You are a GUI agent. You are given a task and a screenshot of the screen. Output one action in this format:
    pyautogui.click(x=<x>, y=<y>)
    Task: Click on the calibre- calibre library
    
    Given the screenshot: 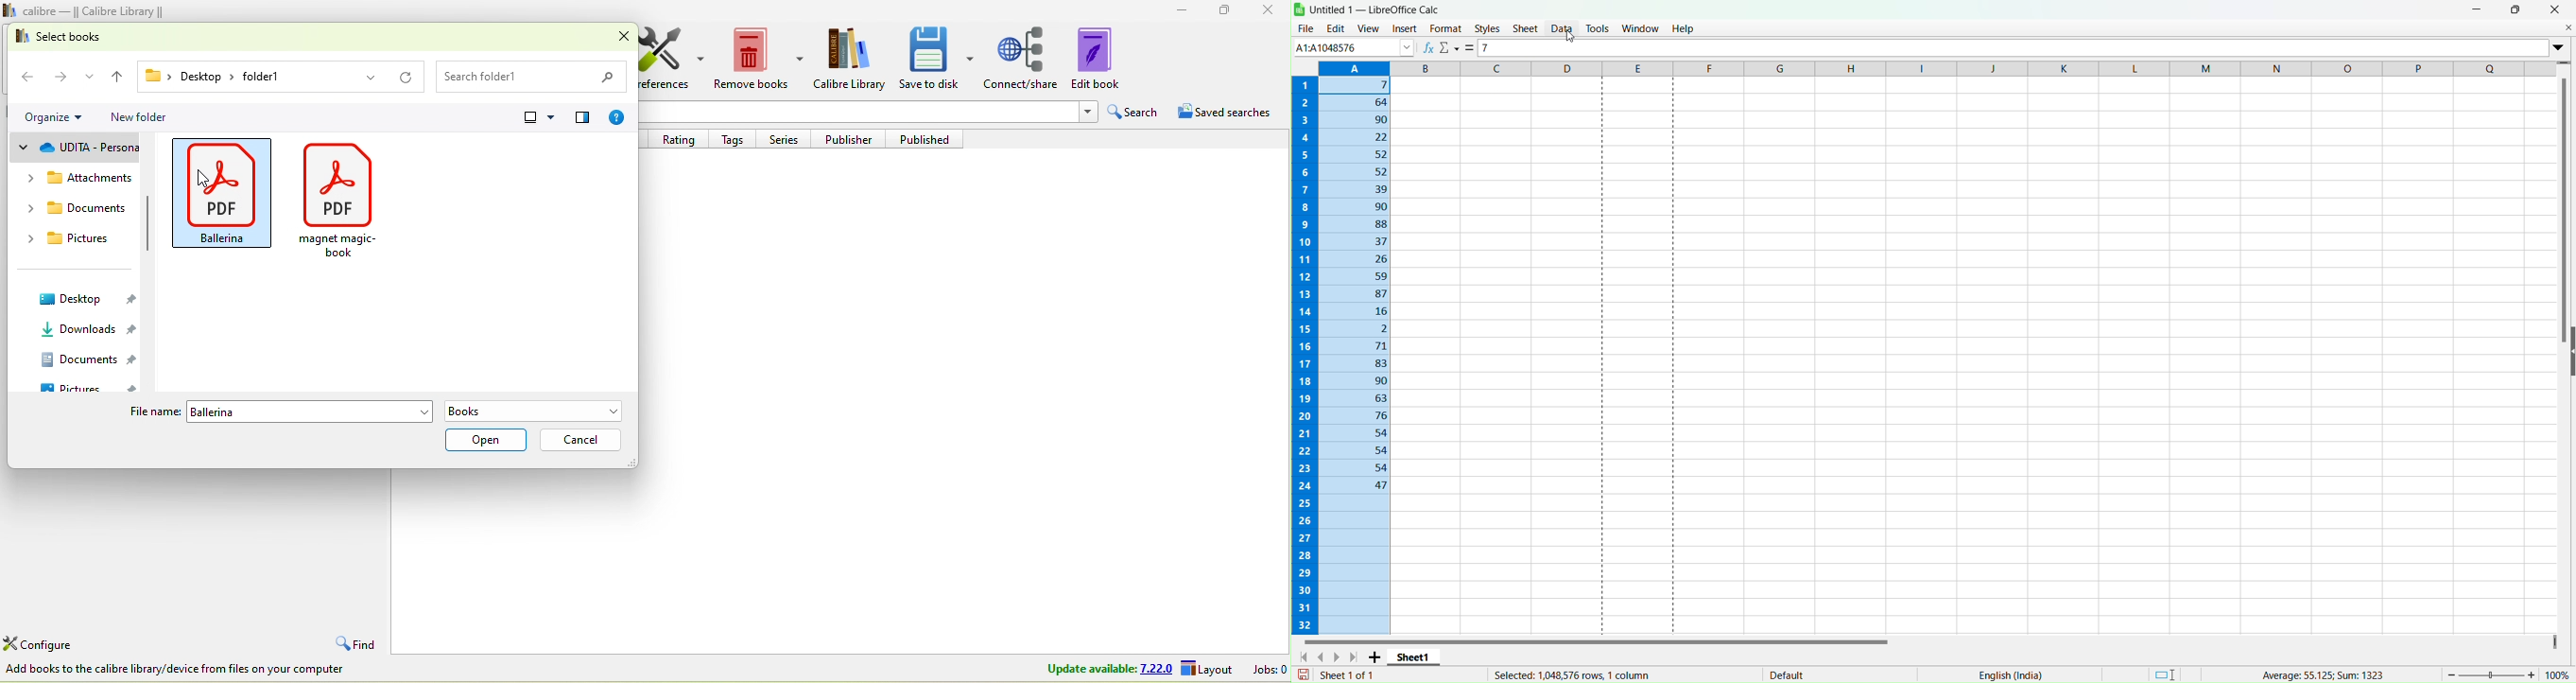 What is the action you would take?
    pyautogui.click(x=99, y=10)
    